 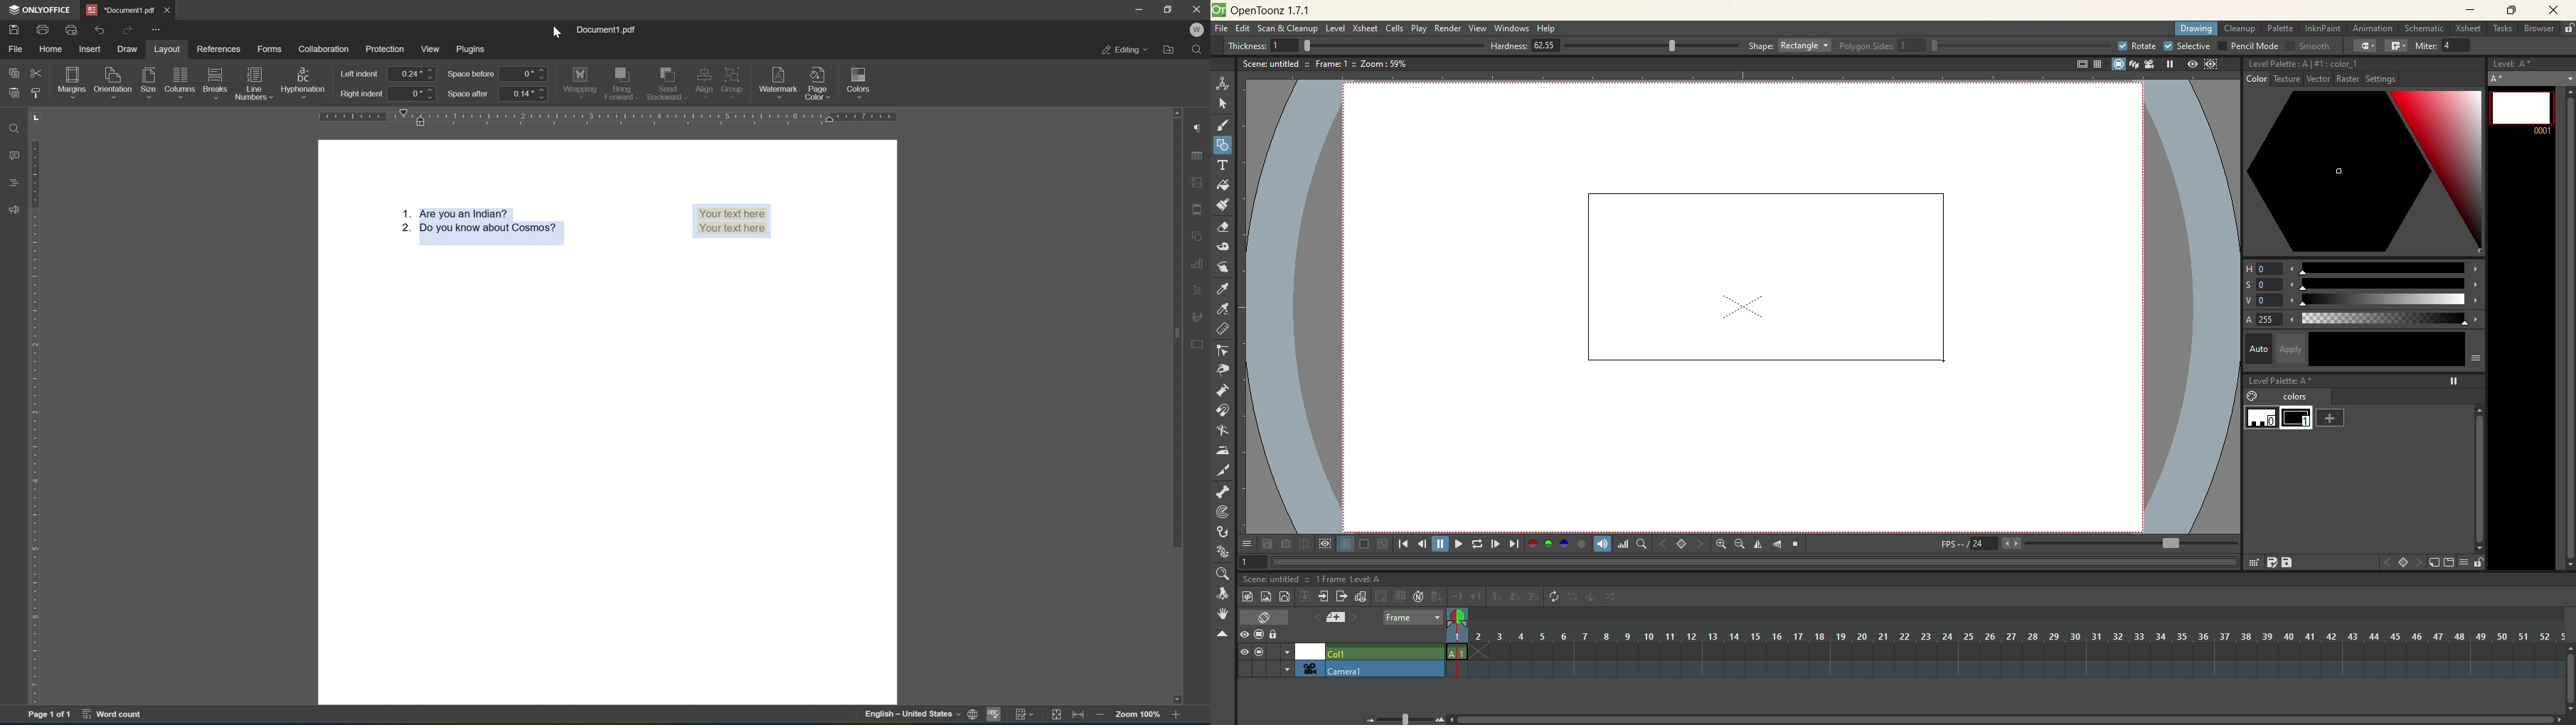 What do you see at coordinates (1200, 127) in the screenshot?
I see `paragraph settings` at bounding box center [1200, 127].